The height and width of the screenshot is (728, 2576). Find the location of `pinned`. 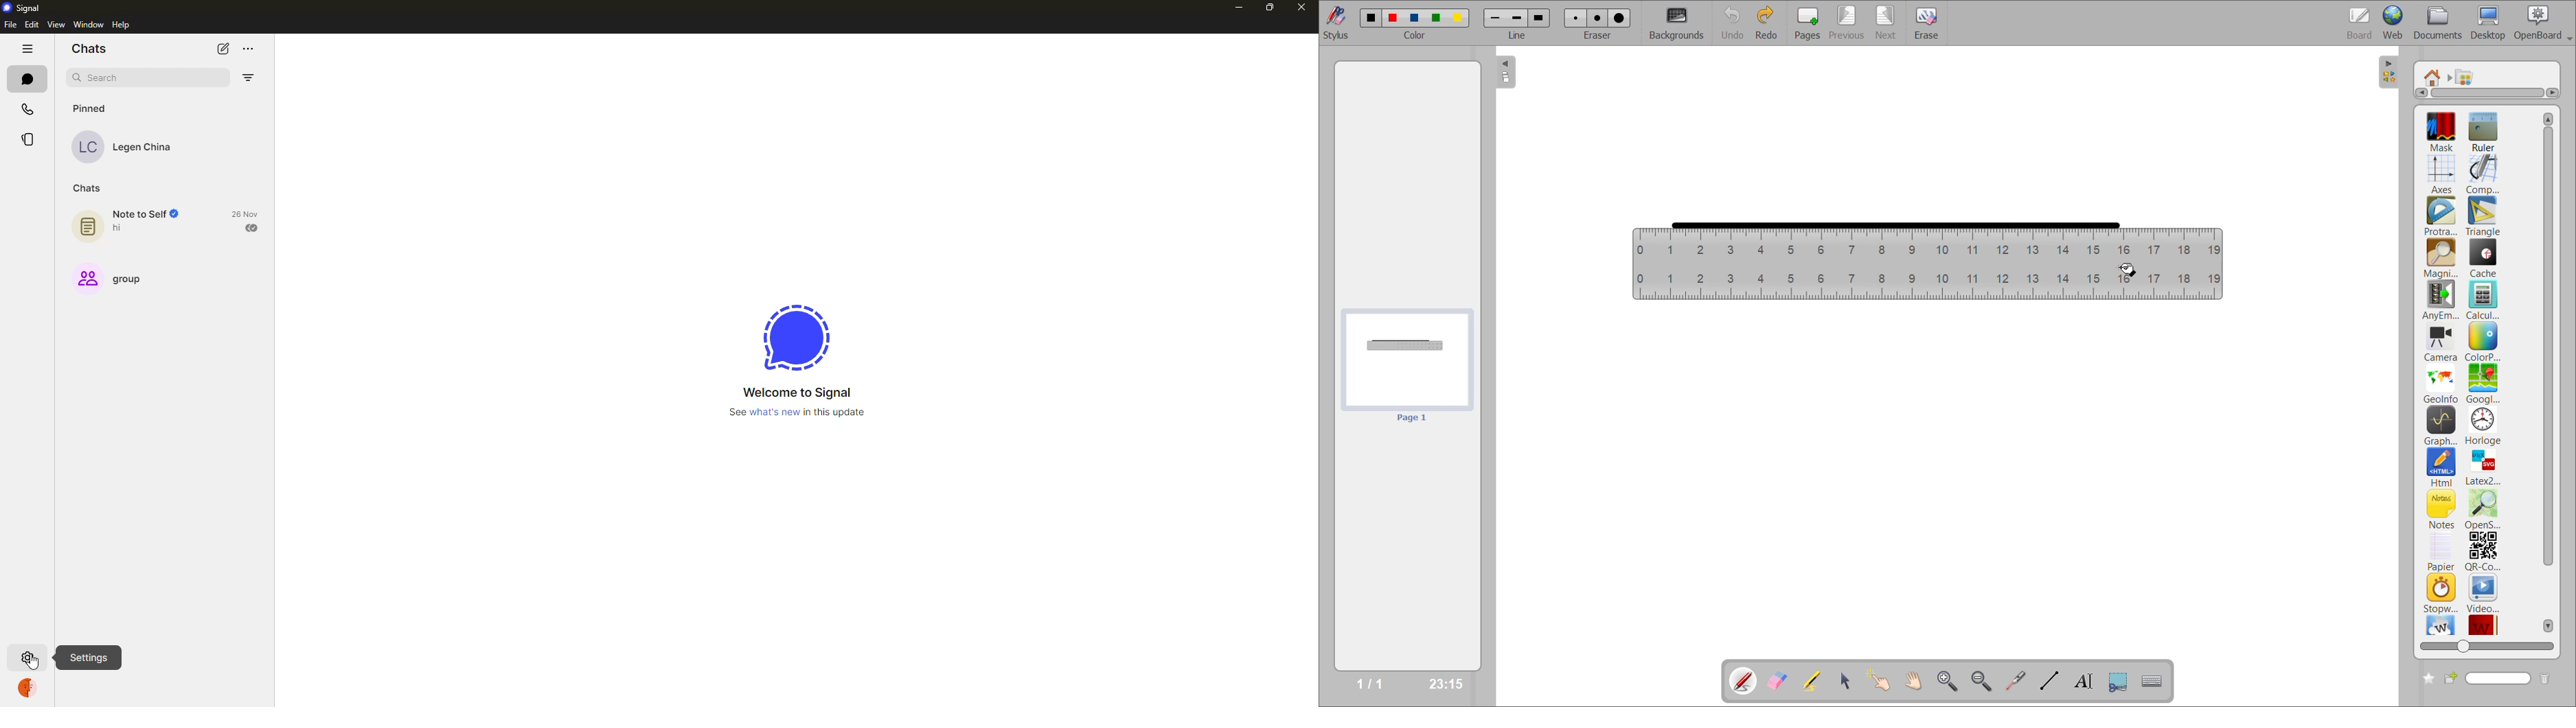

pinned is located at coordinates (91, 108).